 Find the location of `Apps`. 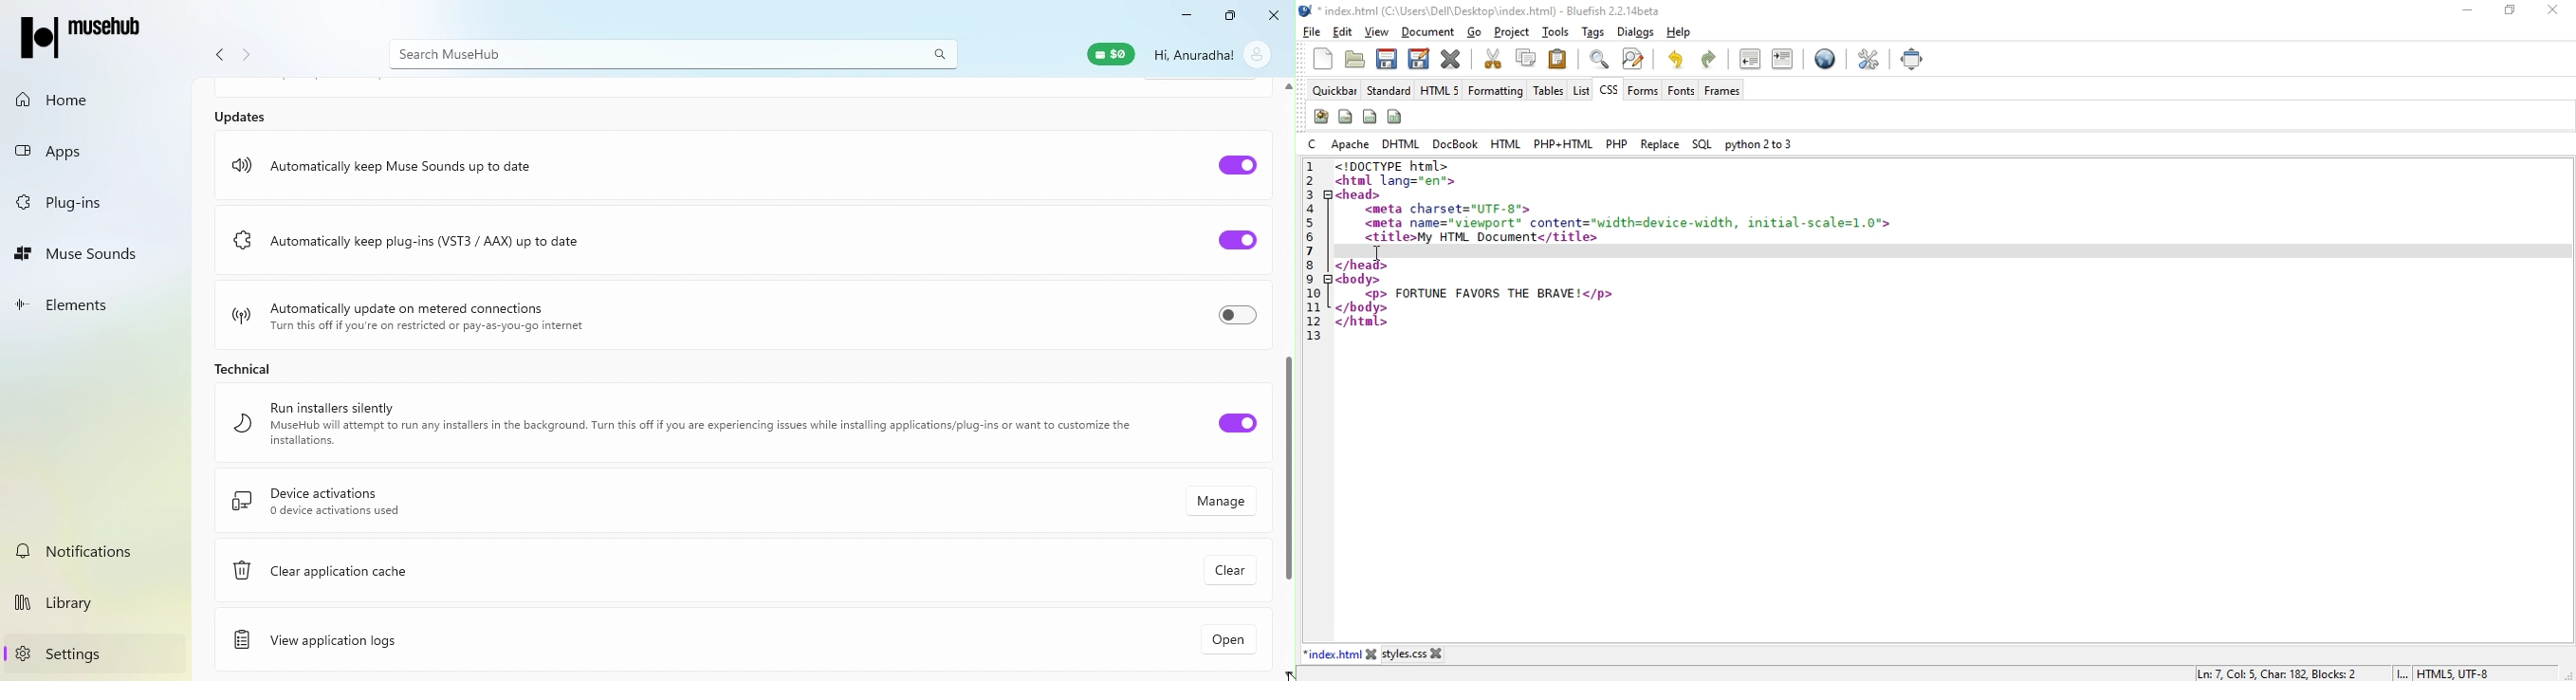

Apps is located at coordinates (81, 146).